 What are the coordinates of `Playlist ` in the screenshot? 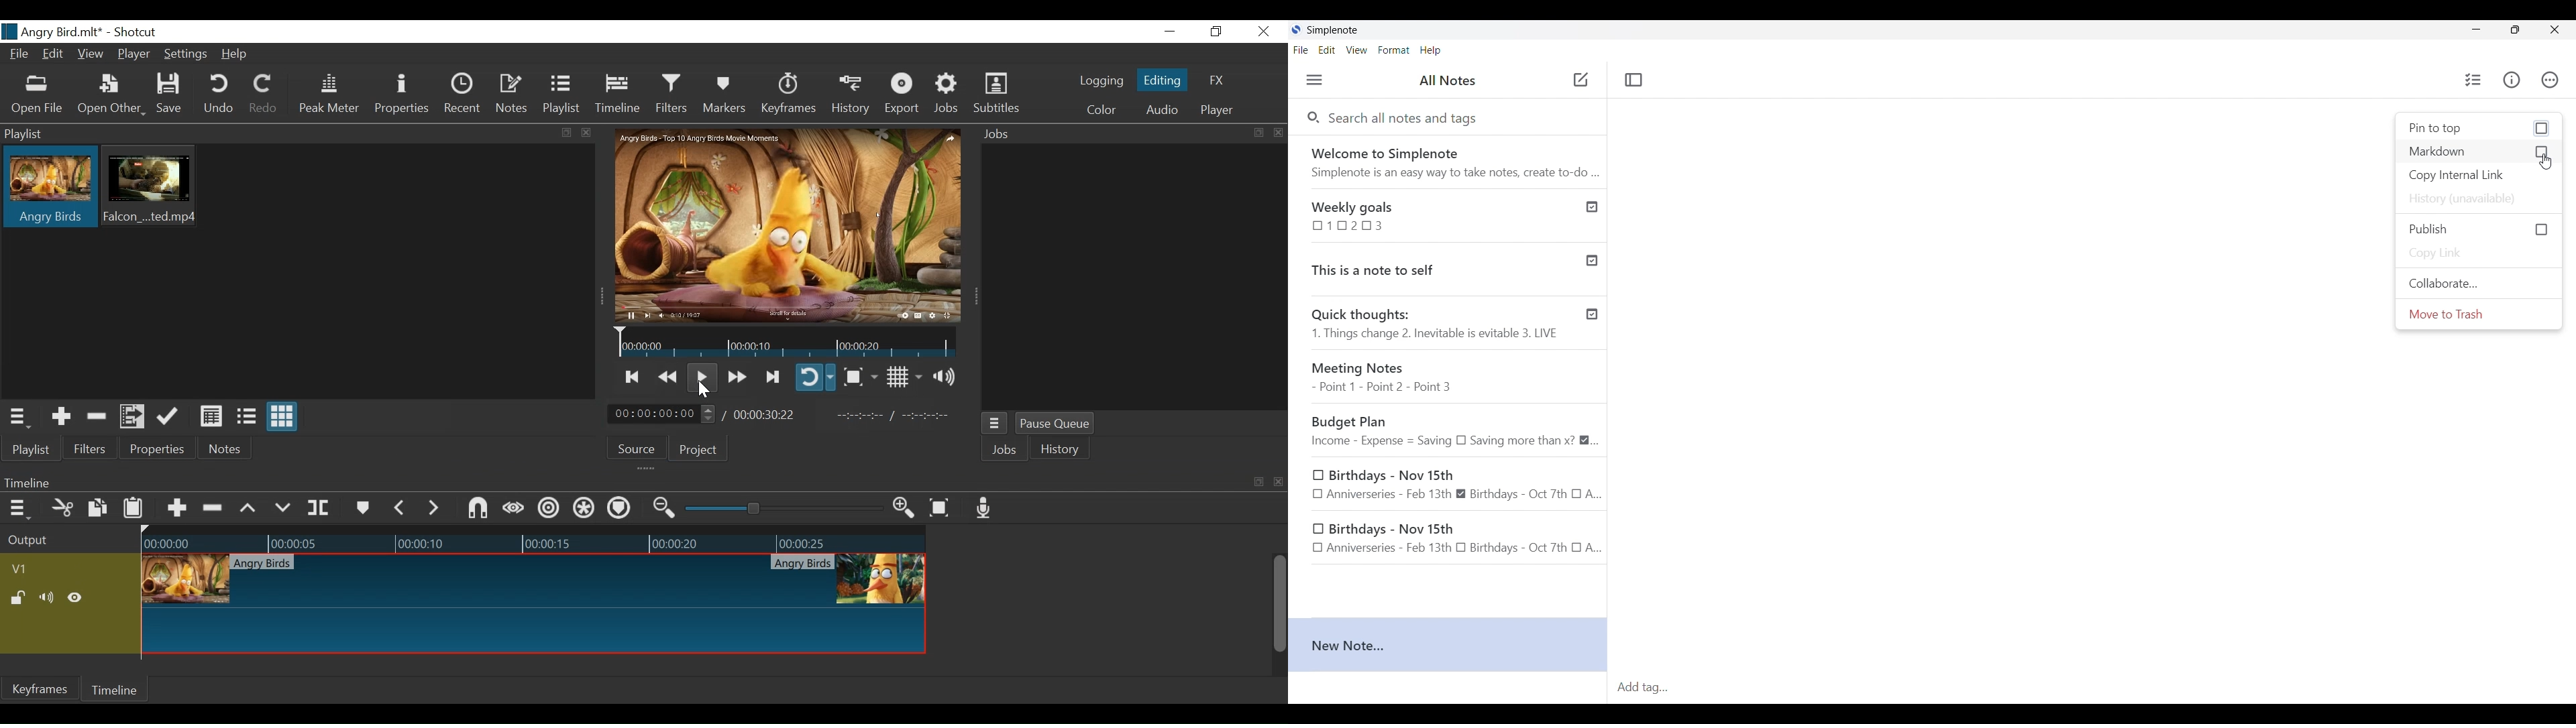 It's located at (30, 449).